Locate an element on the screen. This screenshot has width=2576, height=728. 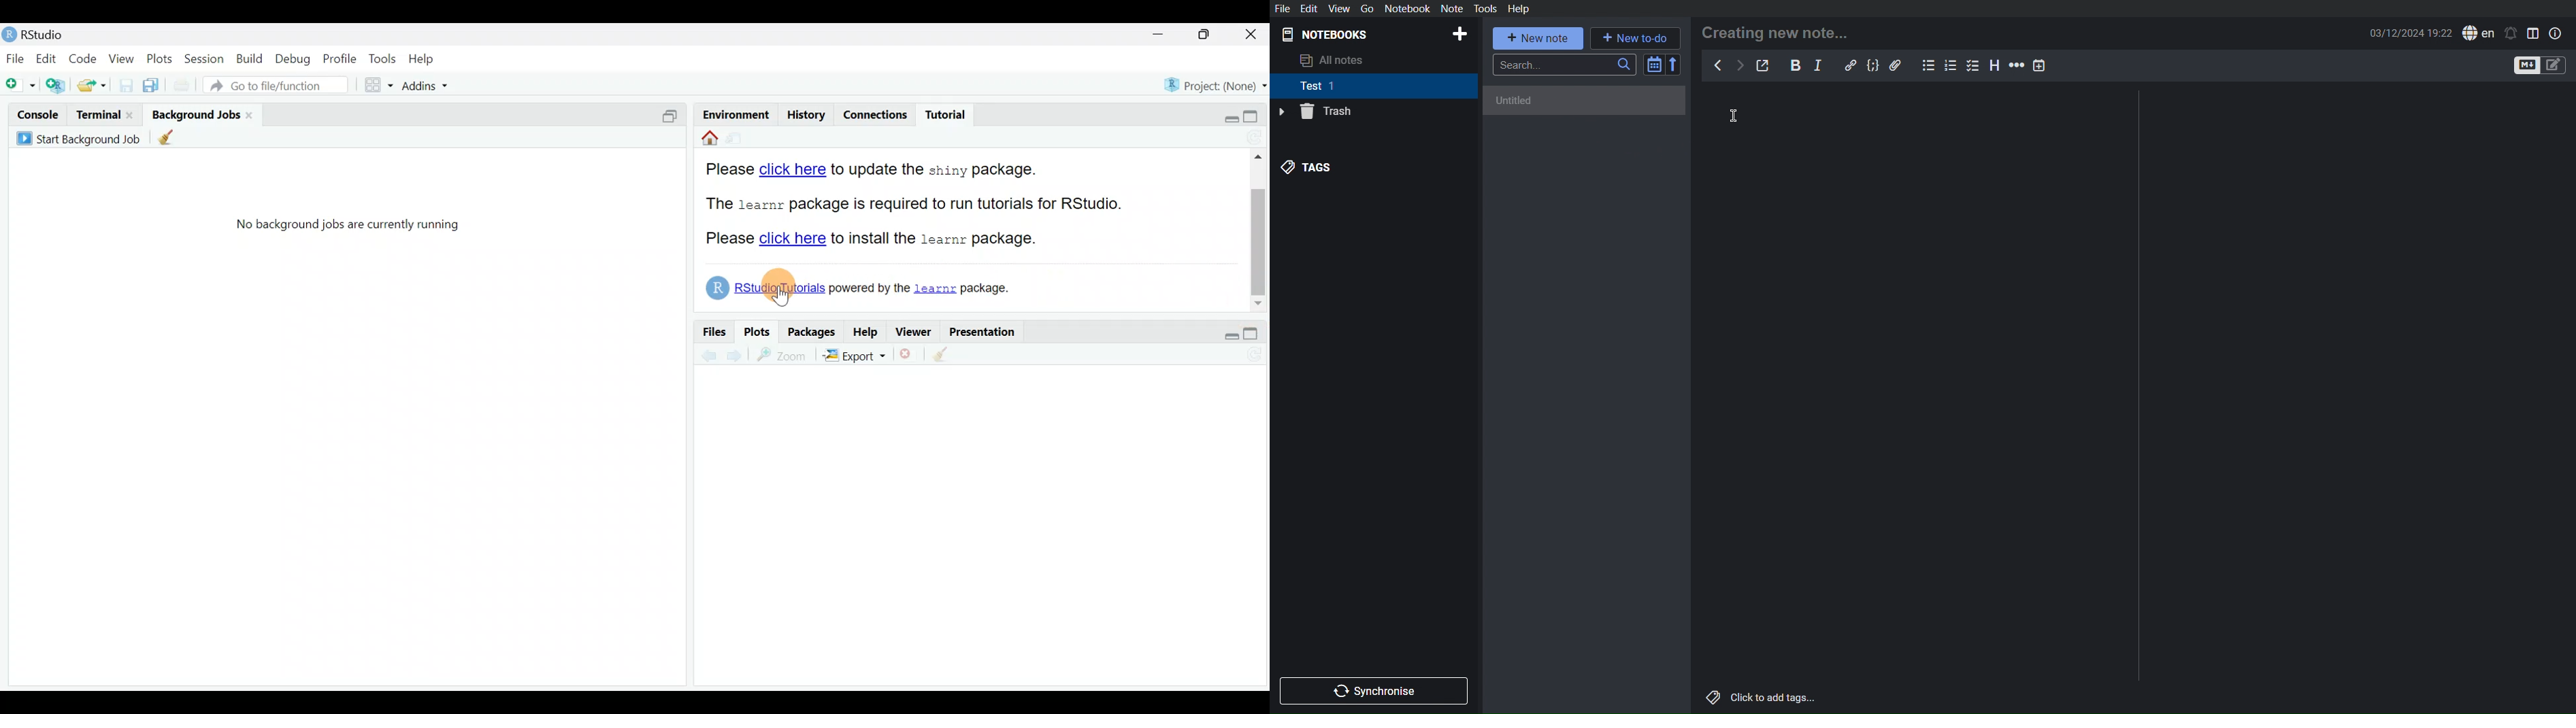
Bullet List is located at coordinates (1928, 66).